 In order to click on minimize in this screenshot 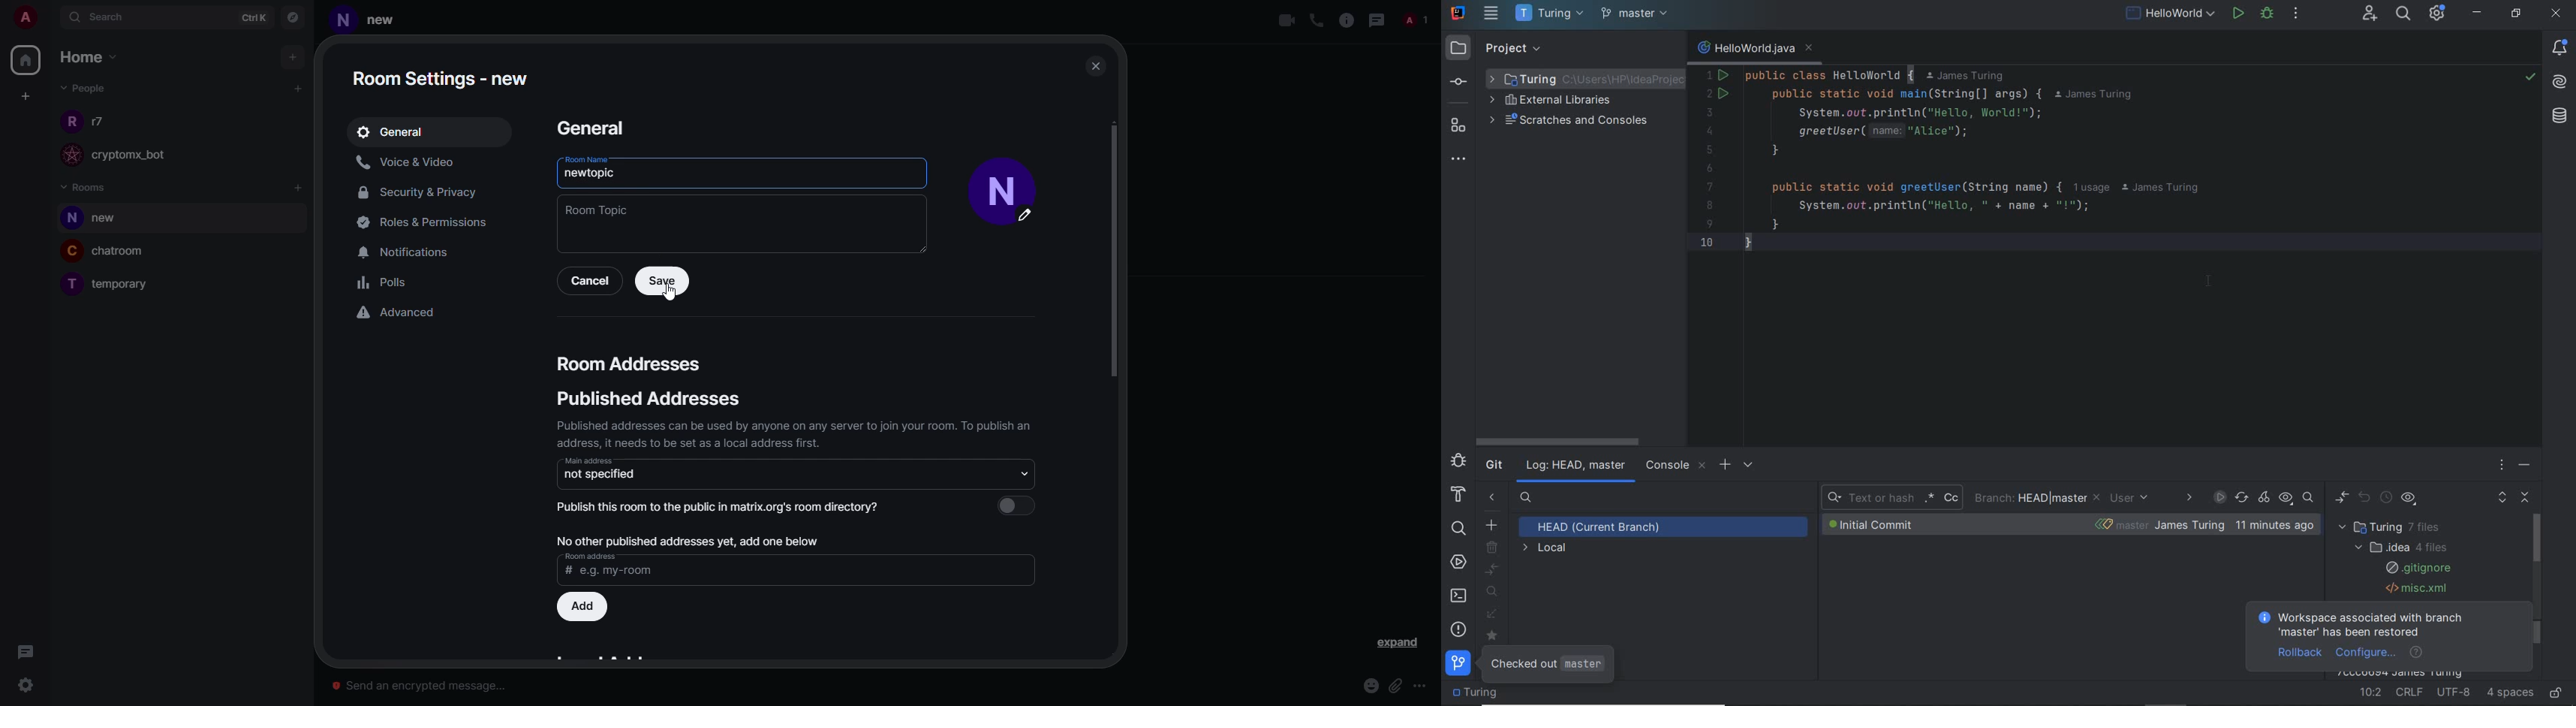, I will do `click(2478, 13)`.